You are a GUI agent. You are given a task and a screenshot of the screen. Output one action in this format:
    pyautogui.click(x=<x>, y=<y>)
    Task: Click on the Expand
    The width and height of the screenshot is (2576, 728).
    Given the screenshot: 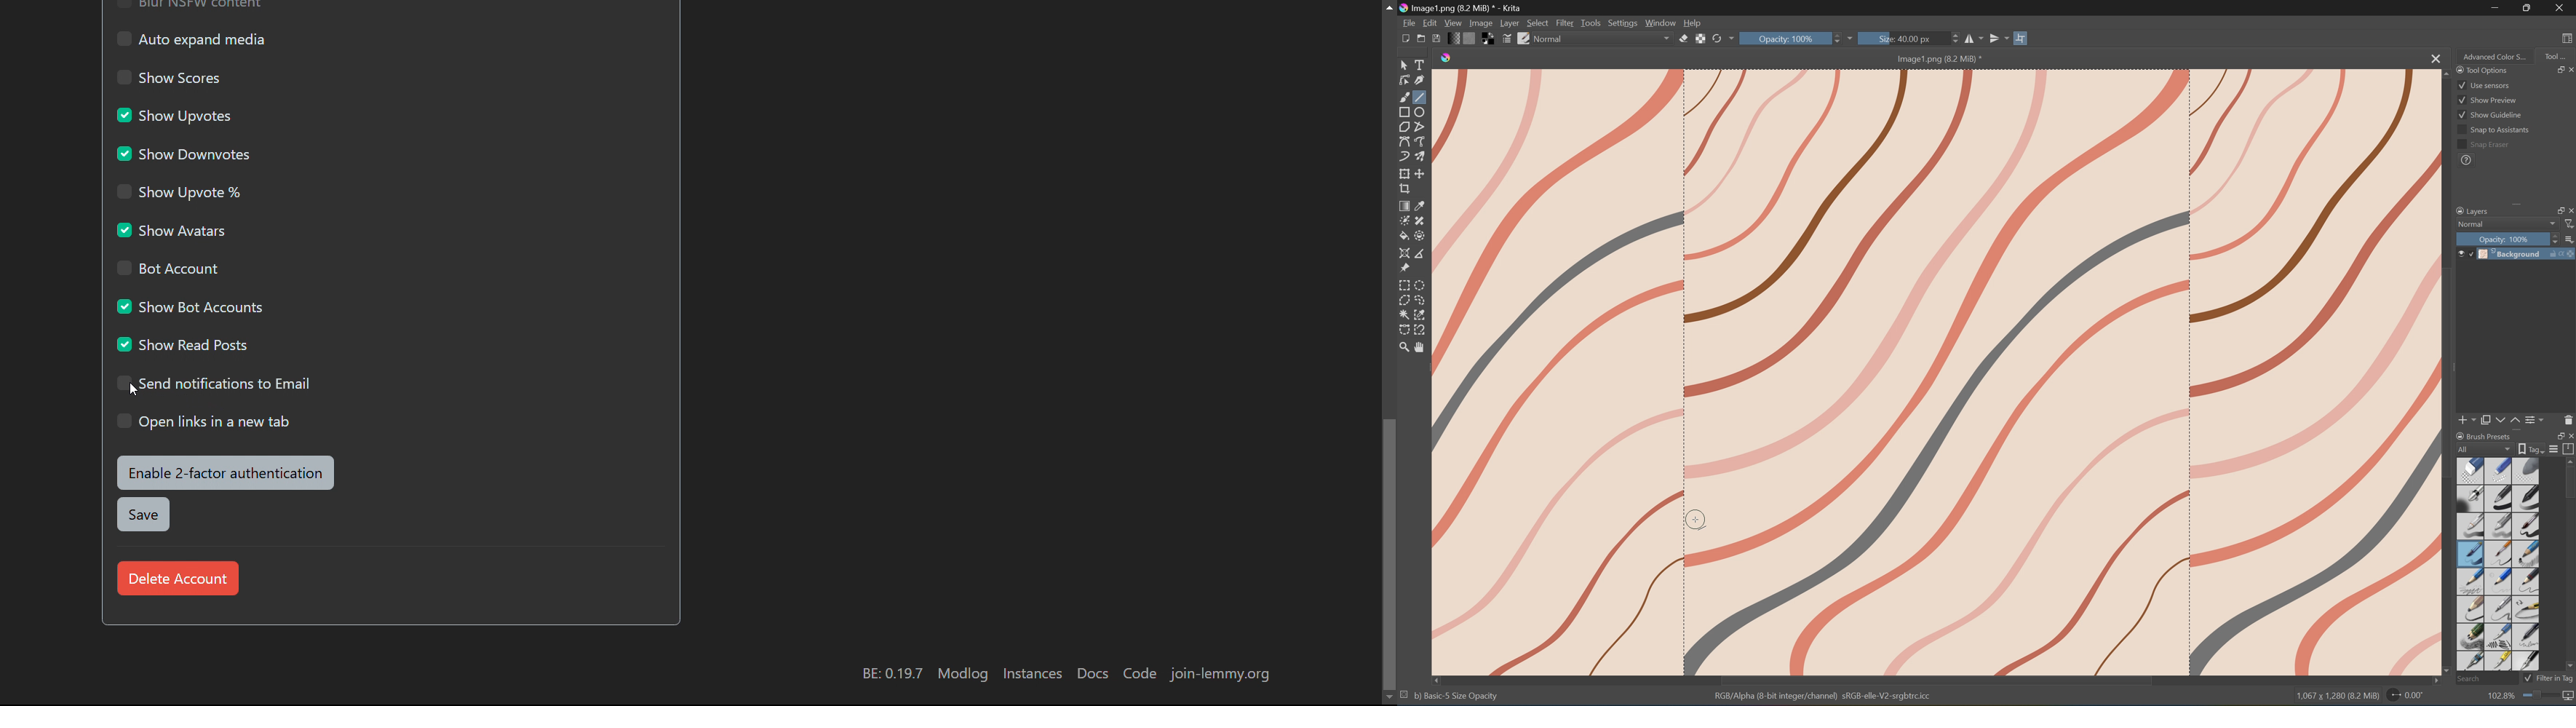 What is the action you would take?
    pyautogui.click(x=2520, y=207)
    